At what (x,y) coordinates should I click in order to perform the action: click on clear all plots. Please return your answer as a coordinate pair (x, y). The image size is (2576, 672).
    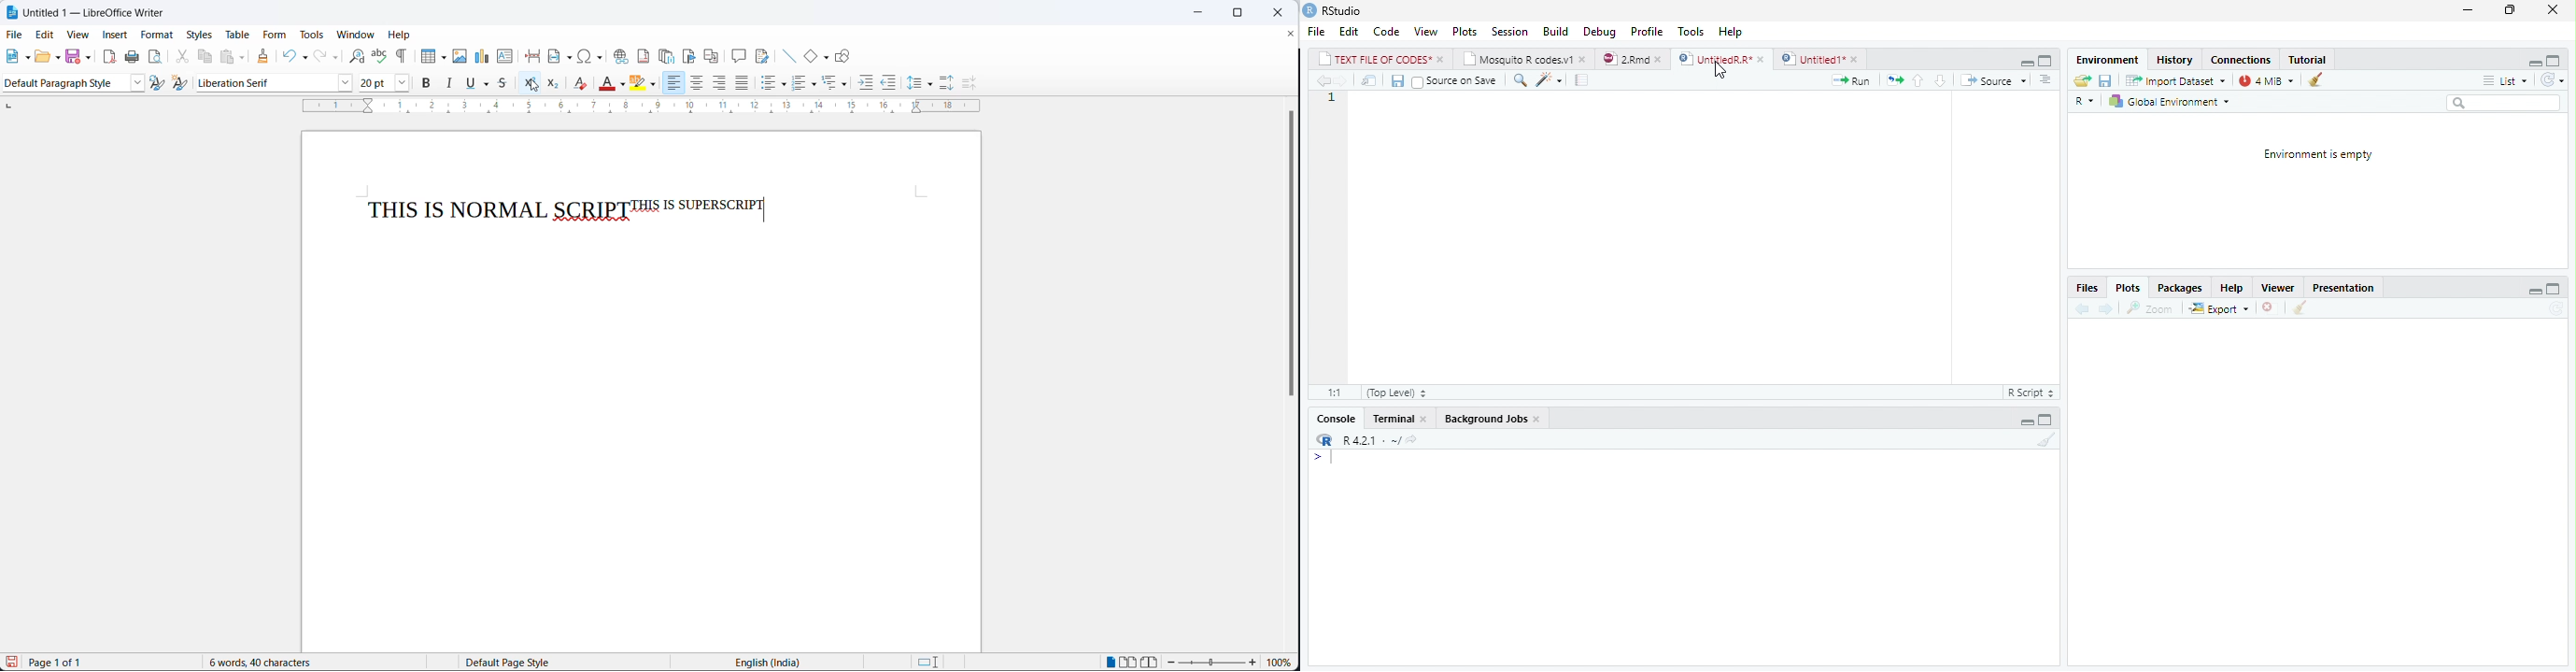
    Looking at the image, I should click on (2299, 308).